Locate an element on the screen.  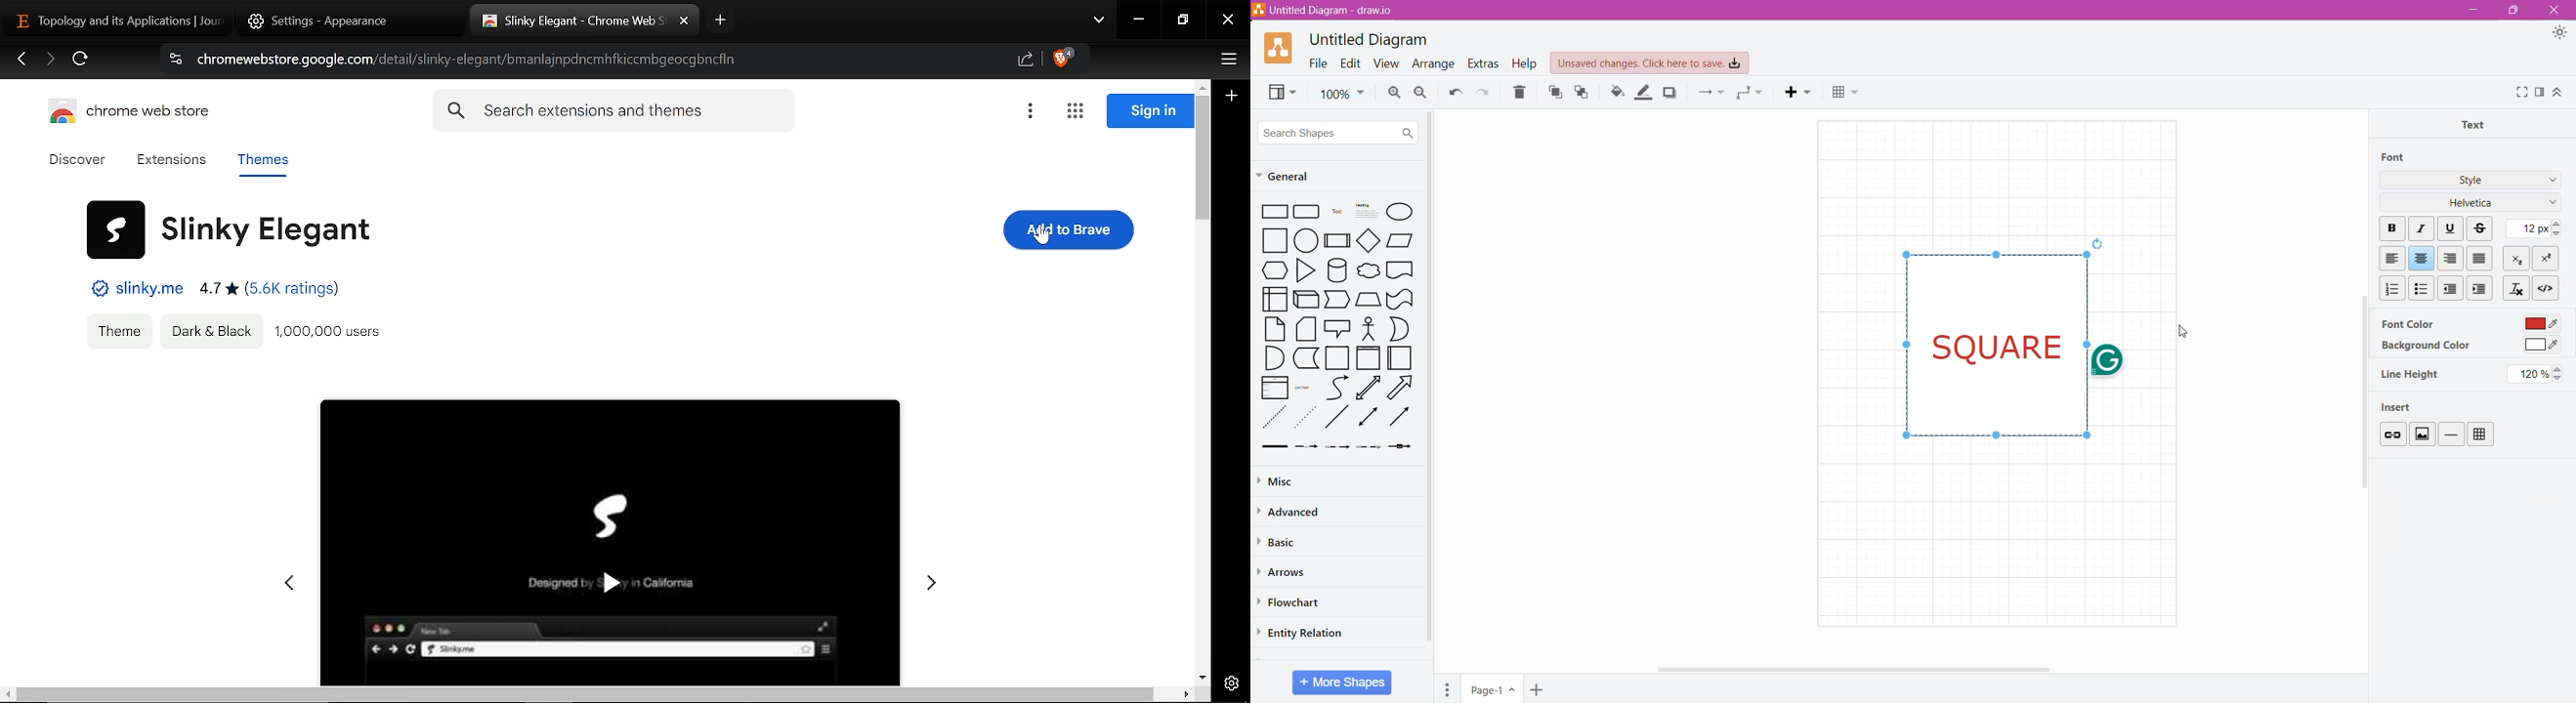
Thin Arrow is located at coordinates (1337, 447).